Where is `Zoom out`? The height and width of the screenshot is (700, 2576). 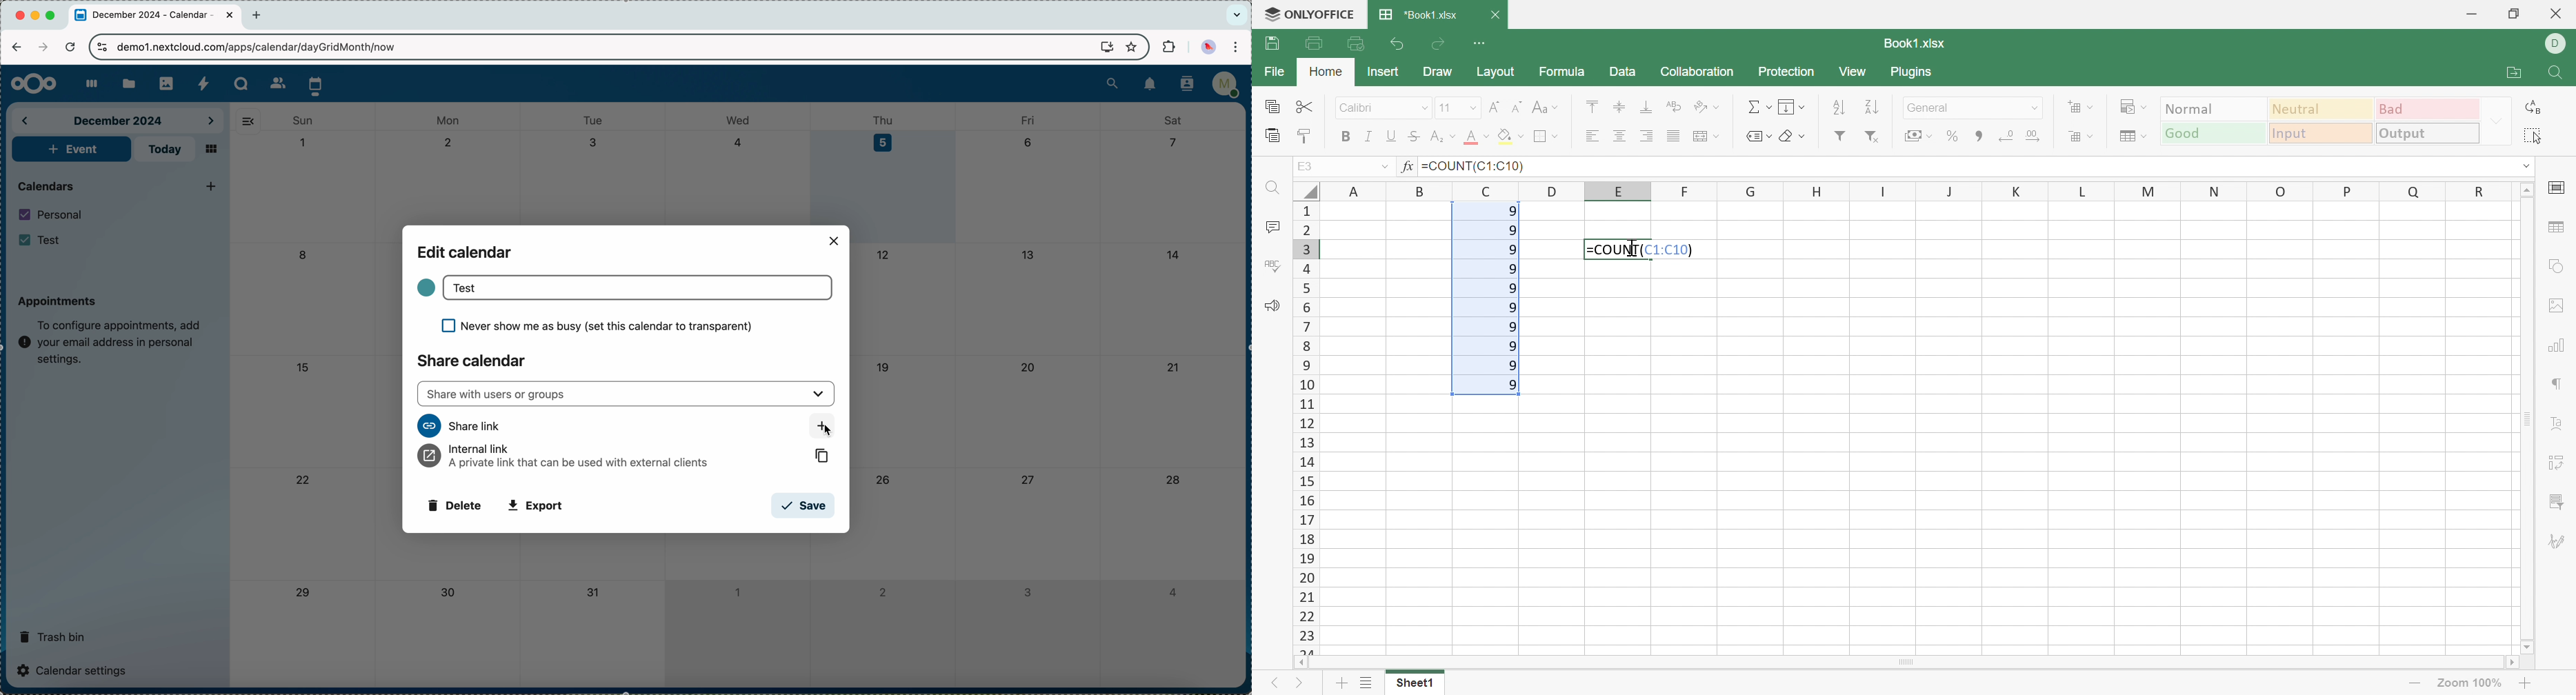 Zoom out is located at coordinates (2417, 682).